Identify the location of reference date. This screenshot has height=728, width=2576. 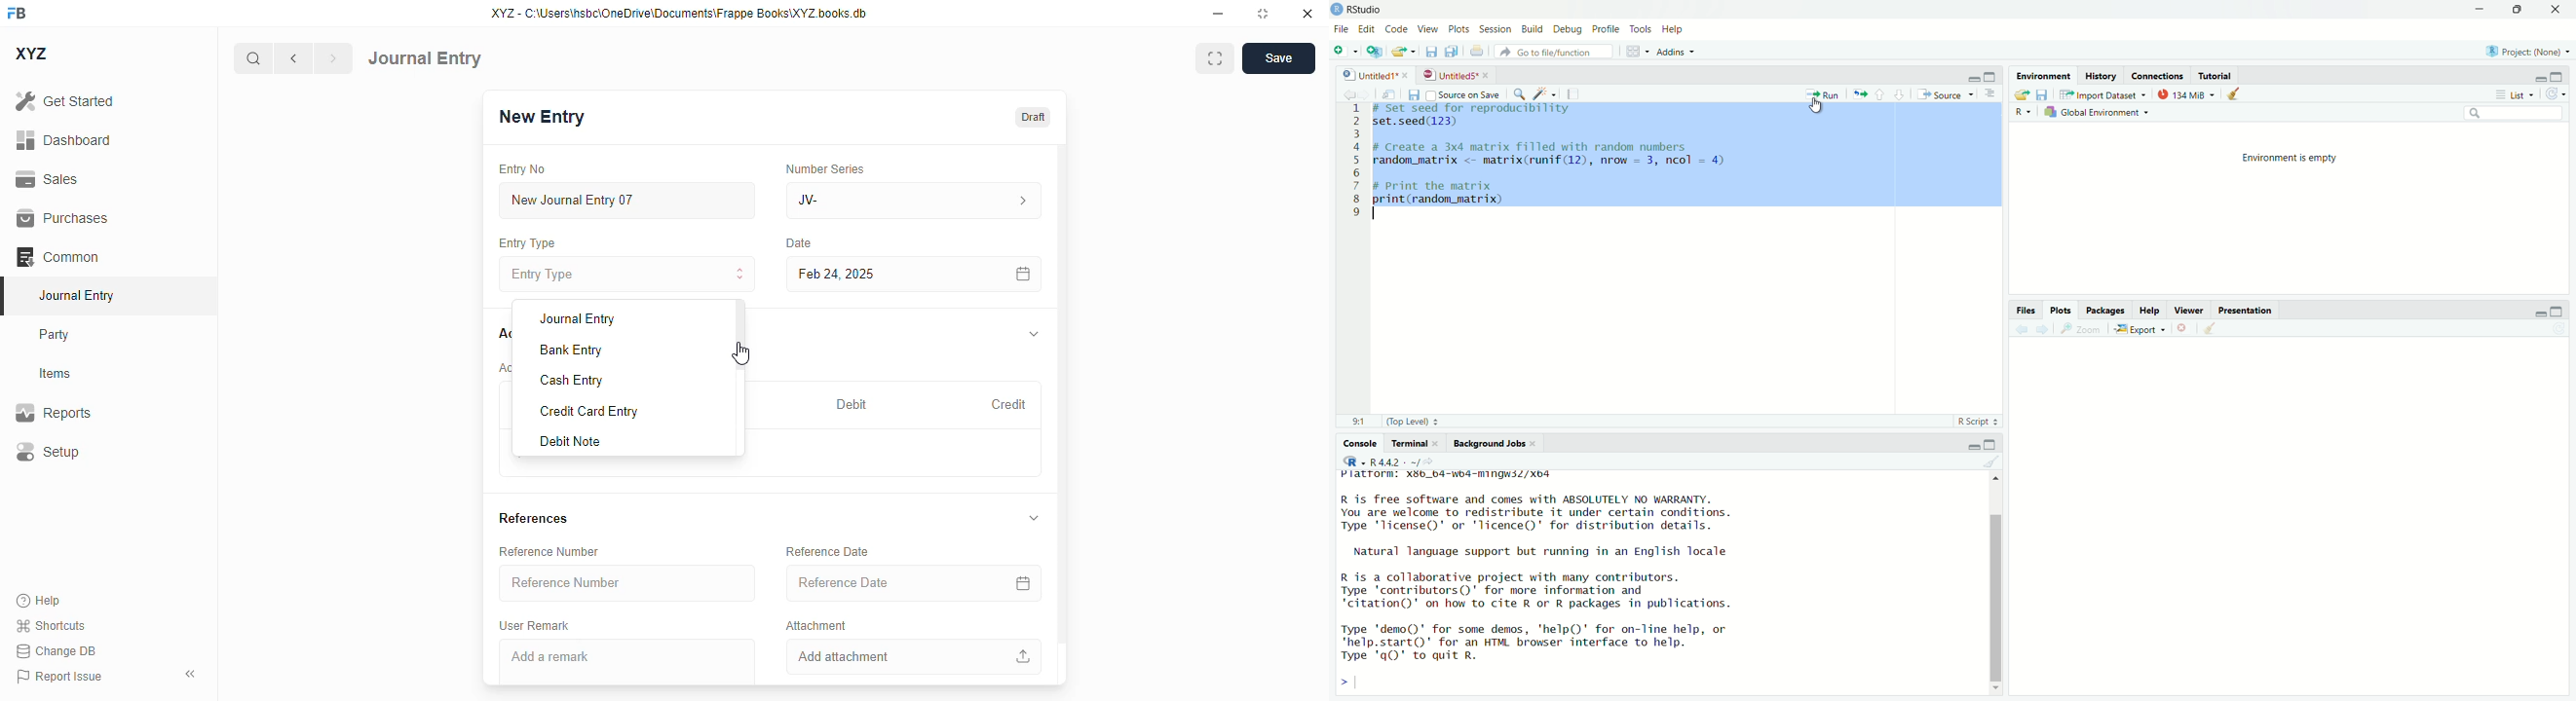
(828, 551).